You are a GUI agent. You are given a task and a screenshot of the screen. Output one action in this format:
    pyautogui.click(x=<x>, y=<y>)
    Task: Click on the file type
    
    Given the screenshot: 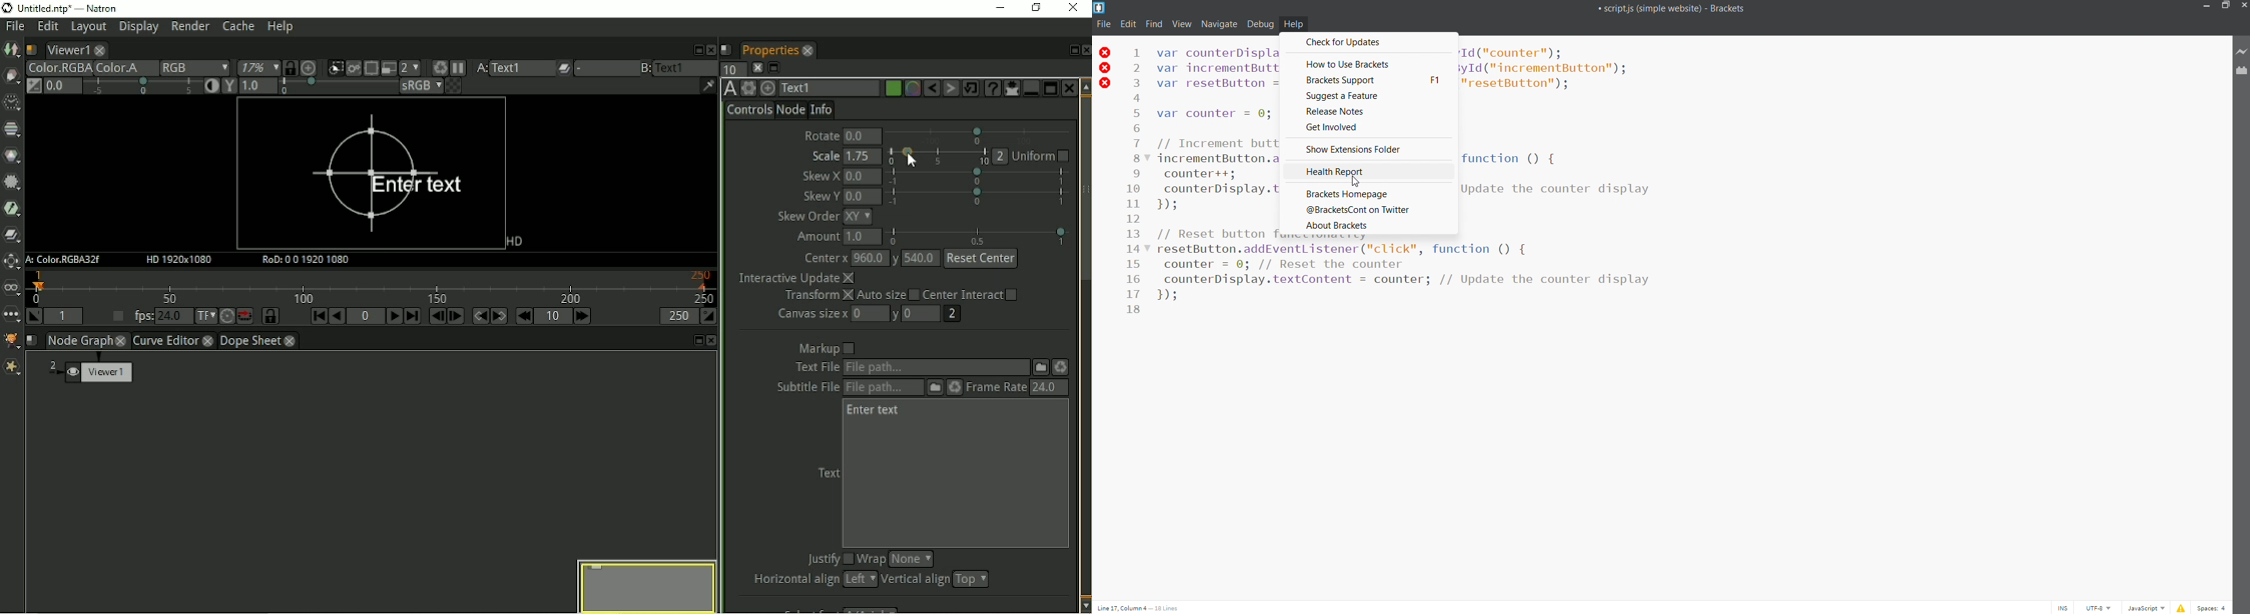 What is the action you would take?
    pyautogui.click(x=2144, y=607)
    